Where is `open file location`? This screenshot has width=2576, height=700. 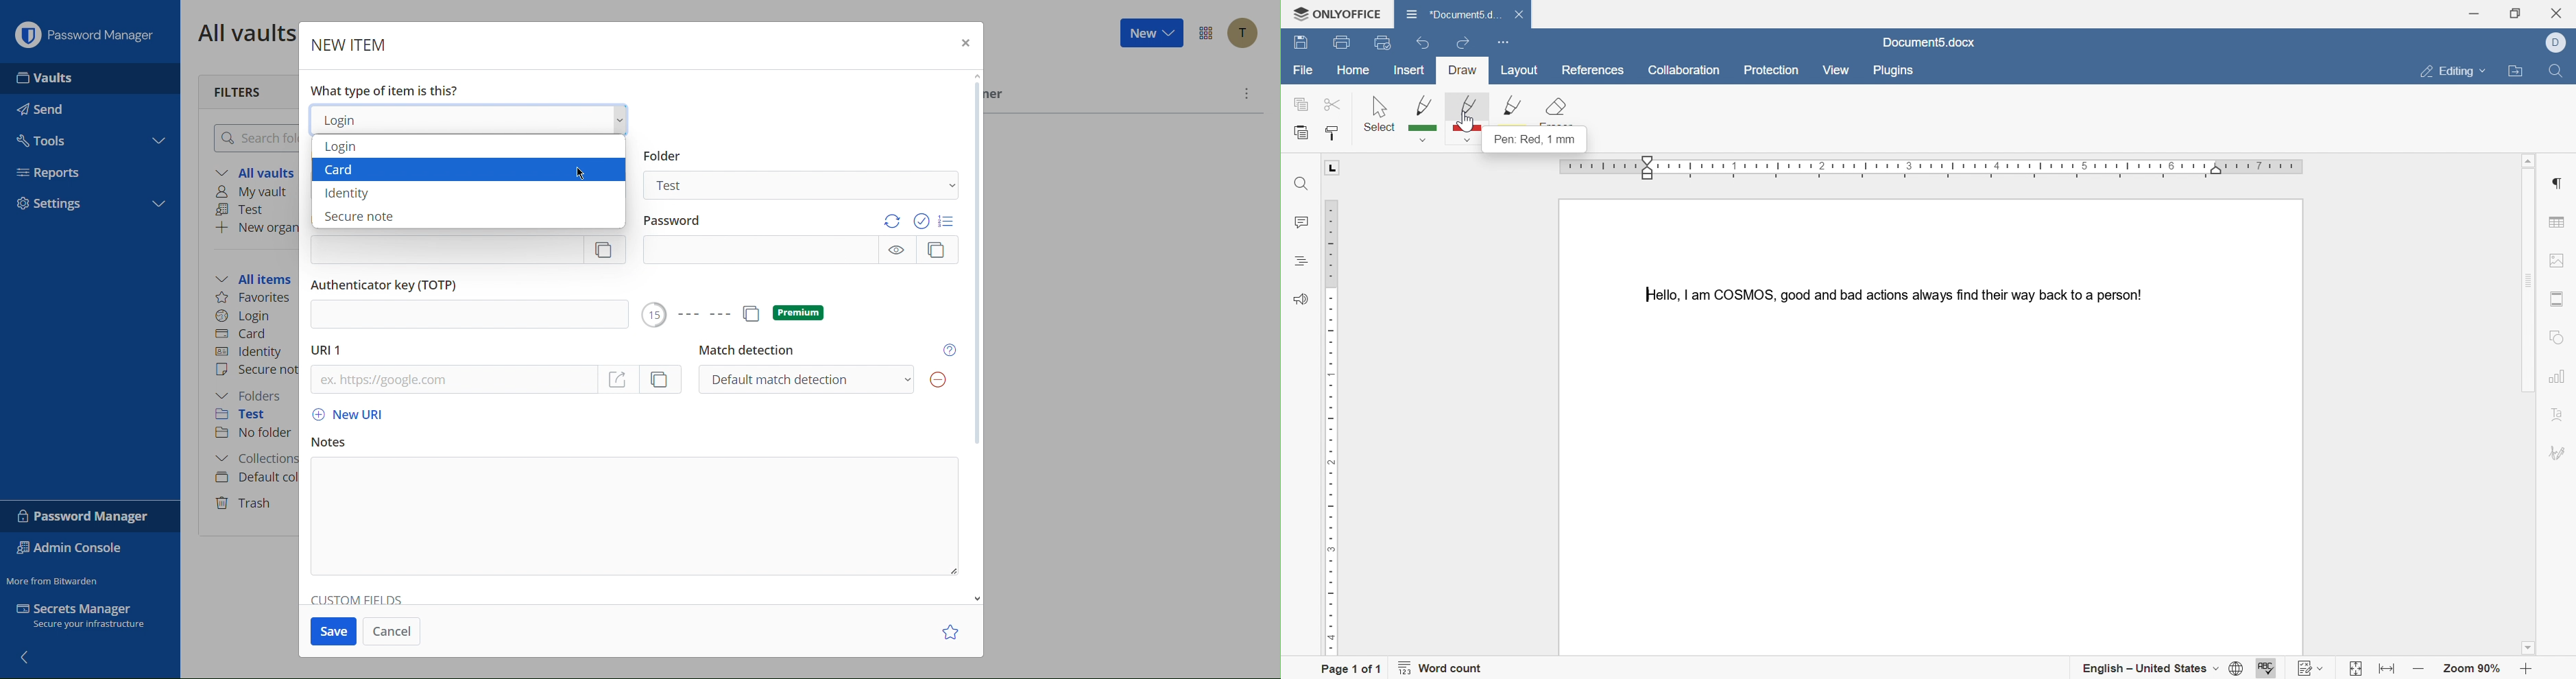 open file location is located at coordinates (2518, 73).